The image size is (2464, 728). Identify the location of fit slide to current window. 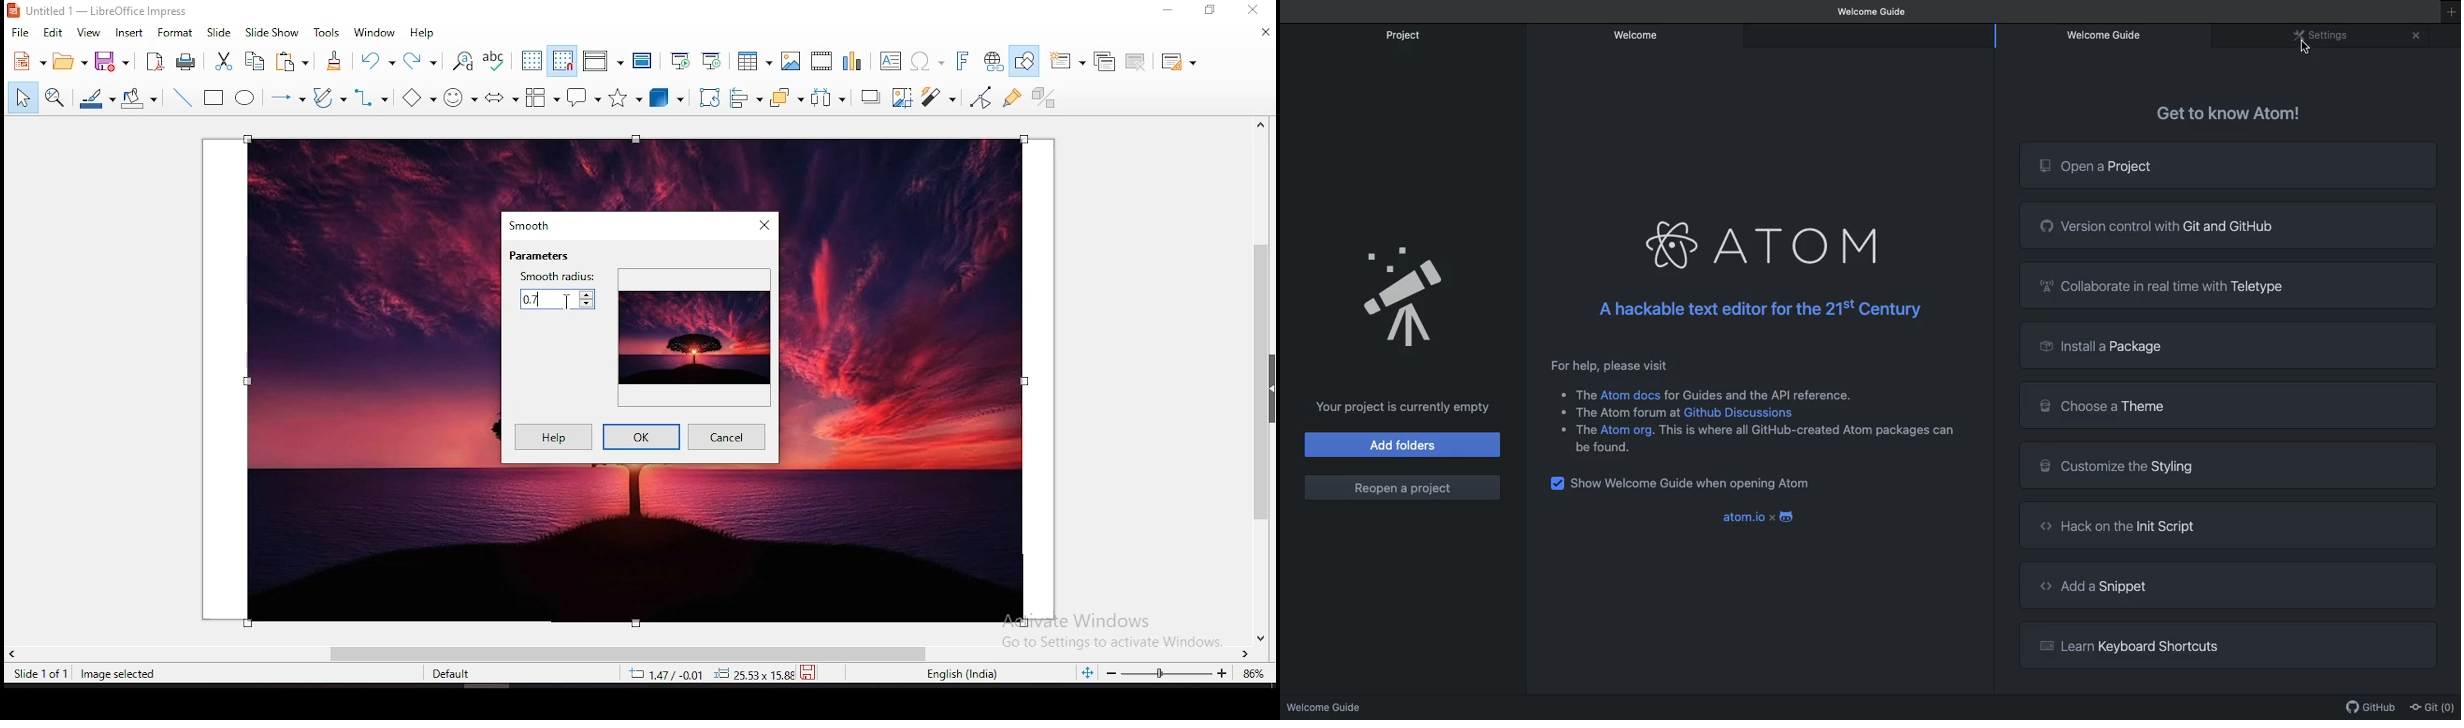
(1090, 673).